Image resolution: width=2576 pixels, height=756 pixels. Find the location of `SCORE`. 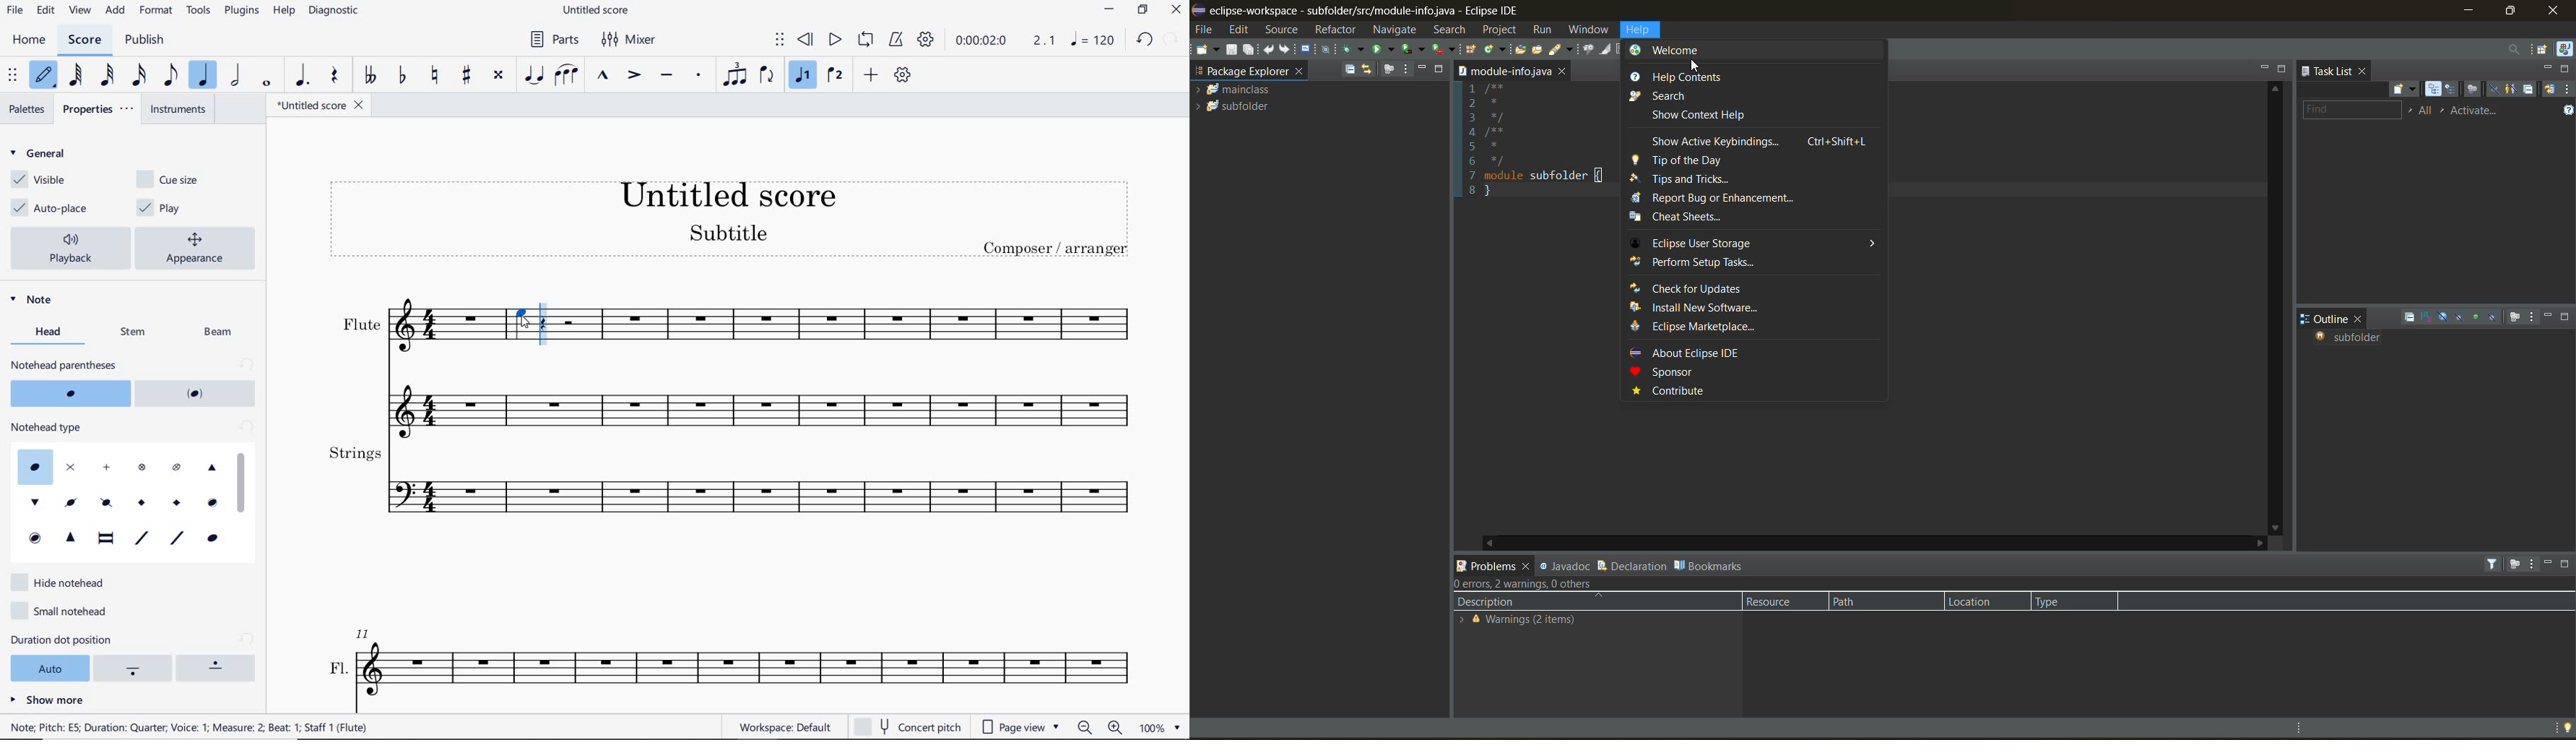

SCORE is located at coordinates (86, 39).